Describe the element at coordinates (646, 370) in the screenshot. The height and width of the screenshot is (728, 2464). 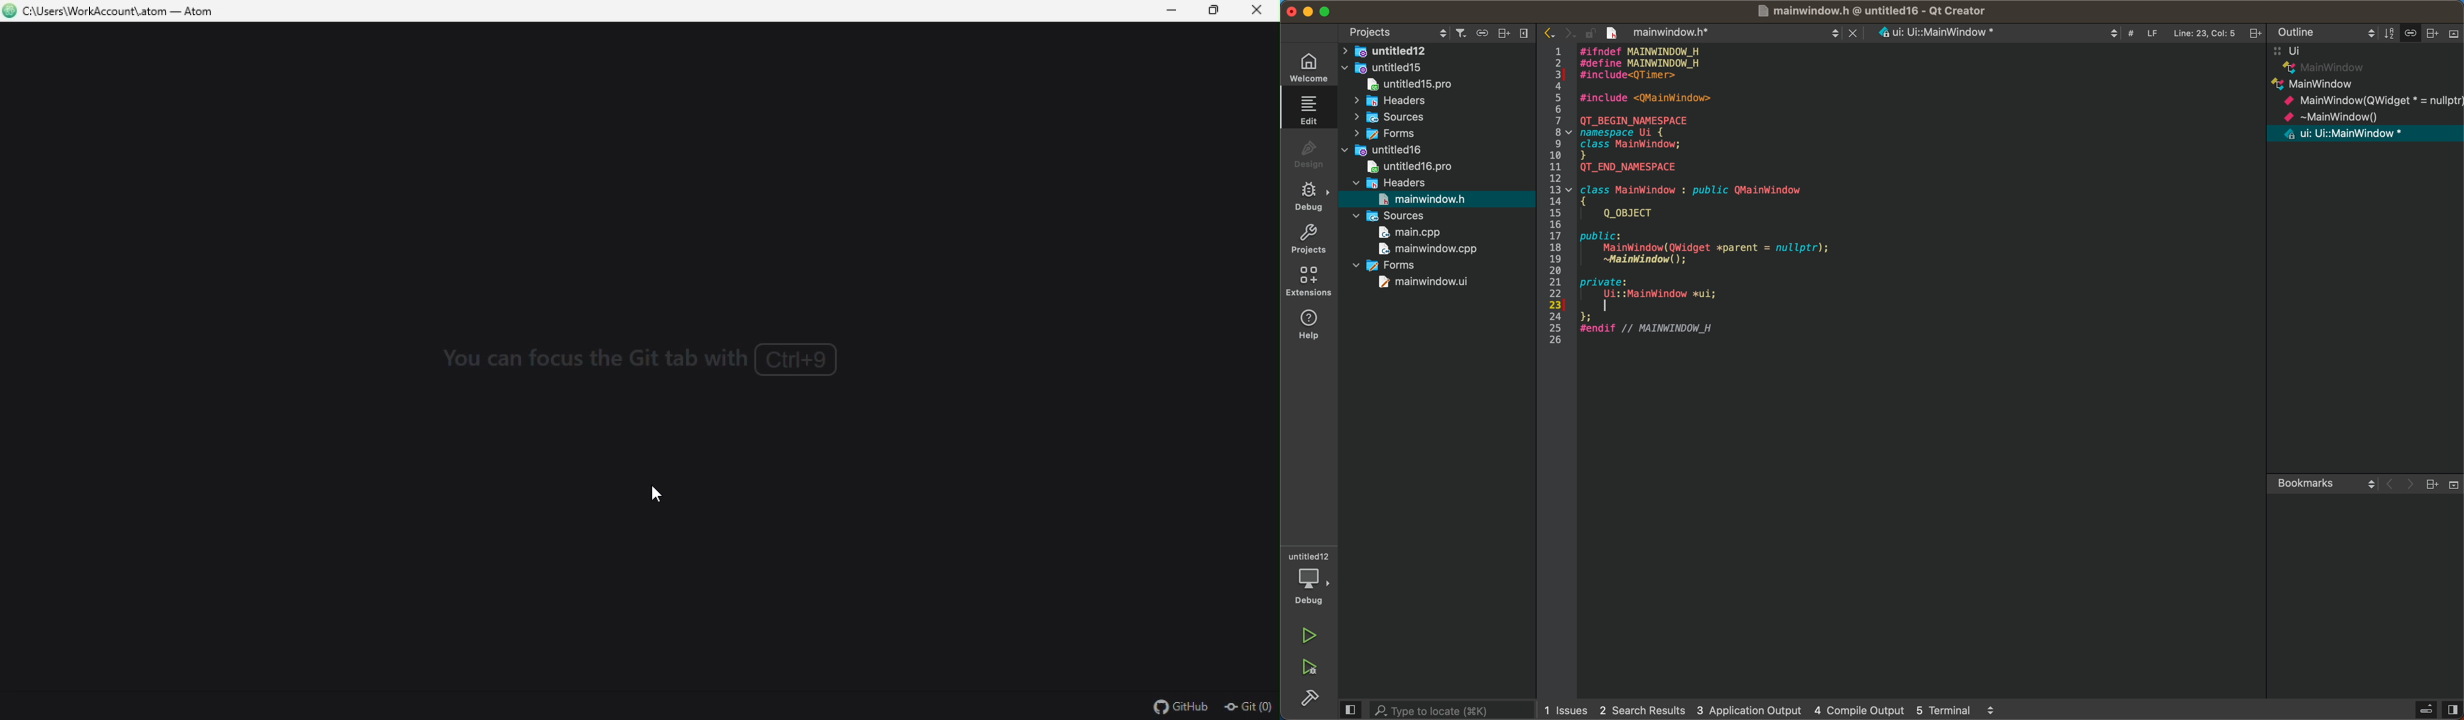
I see `Text` at that location.